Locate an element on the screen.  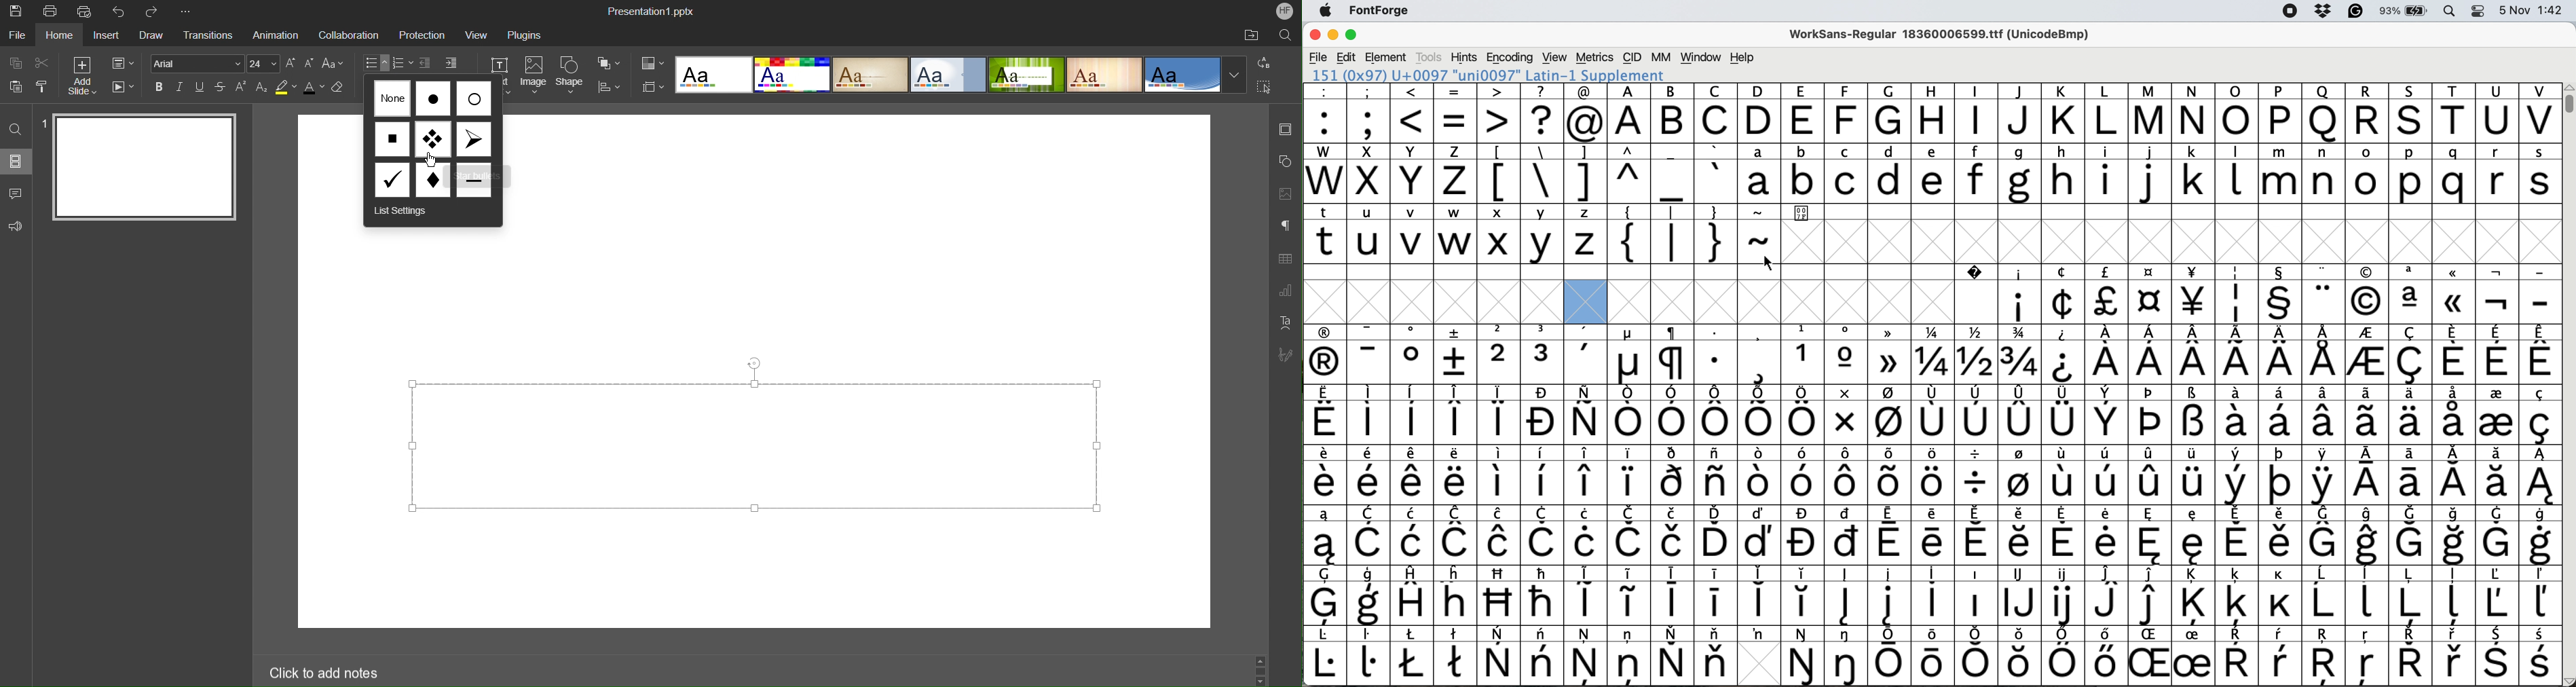
File is located at coordinates (17, 36).